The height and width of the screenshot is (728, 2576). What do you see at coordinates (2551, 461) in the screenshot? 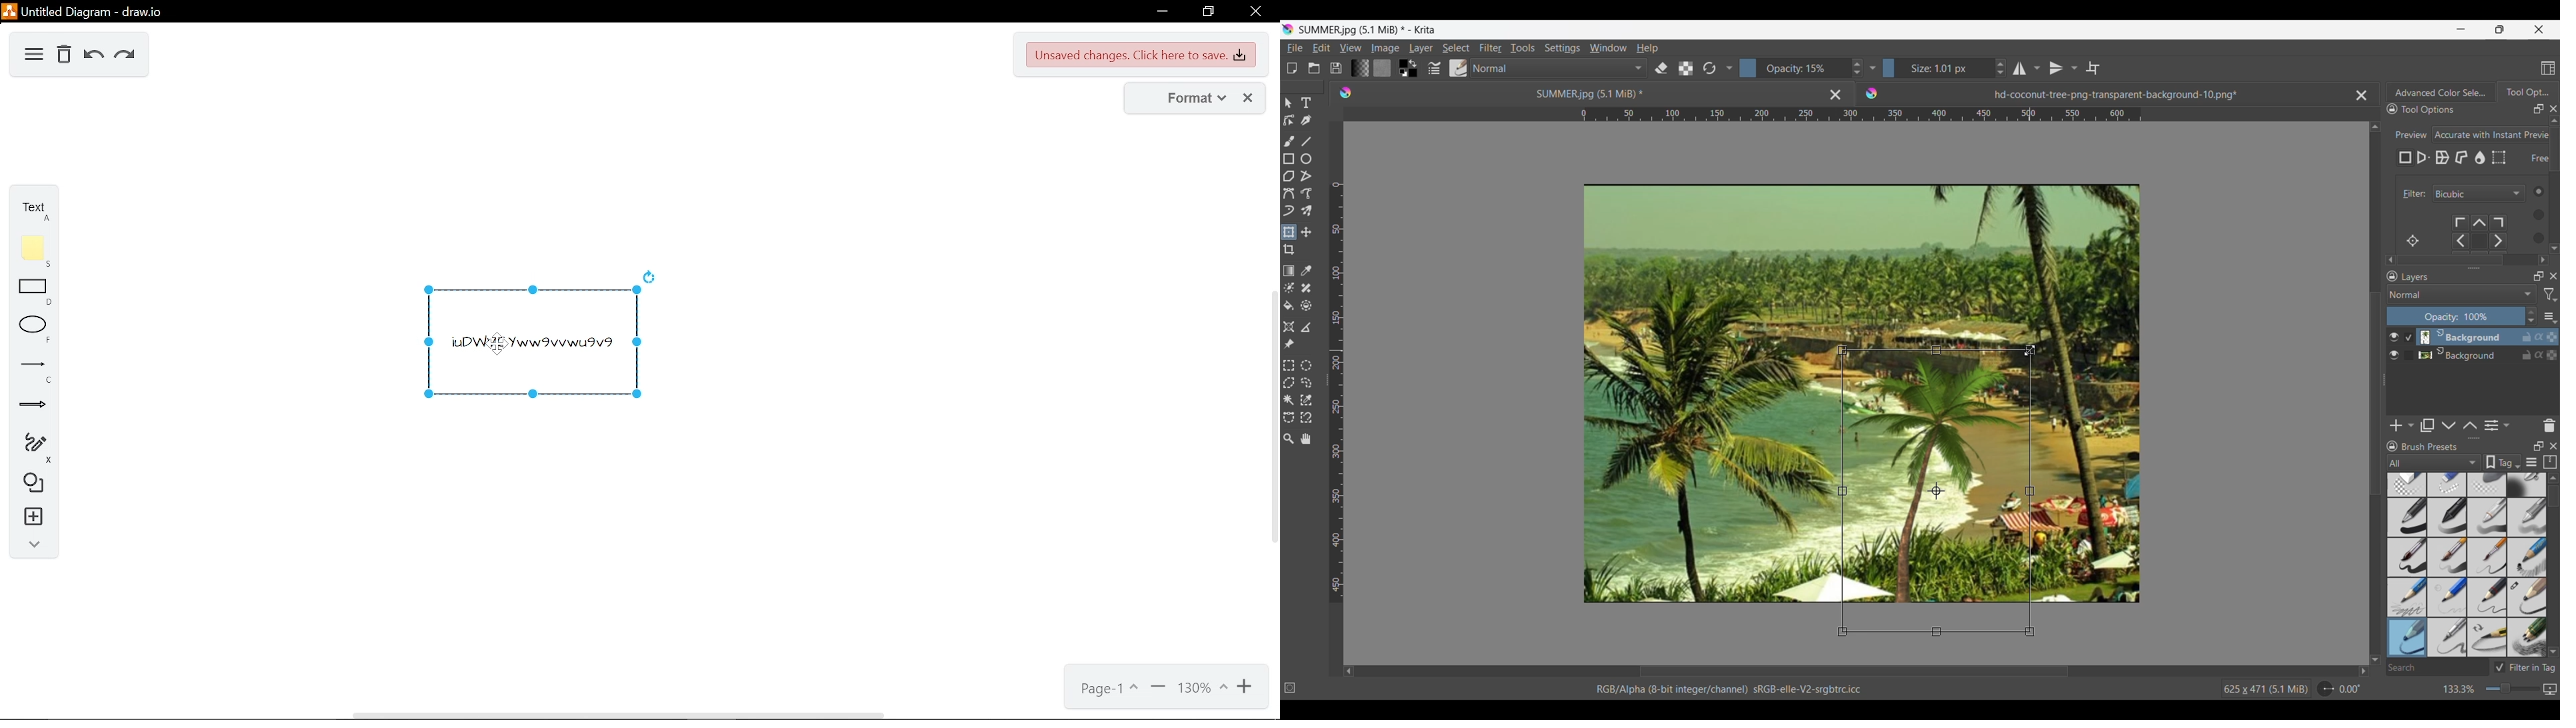
I see `Storage resources` at bounding box center [2551, 461].